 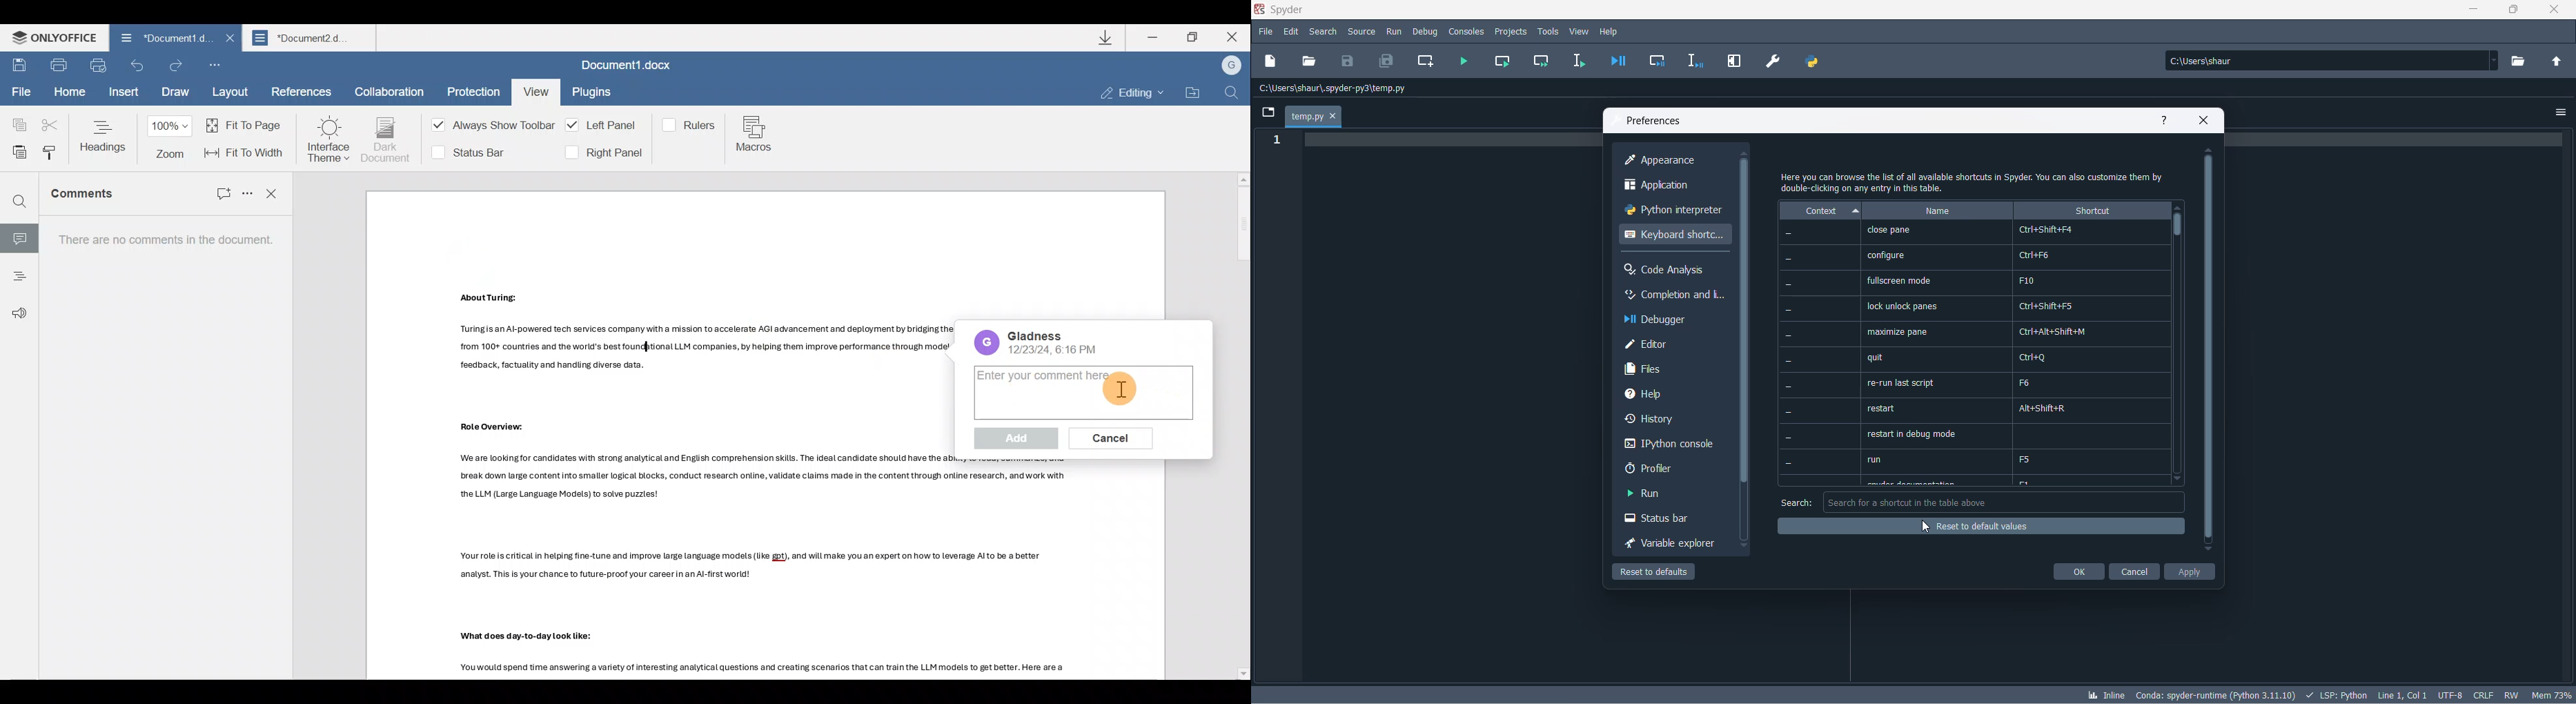 What do you see at coordinates (1735, 61) in the screenshot?
I see `maximize current pane` at bounding box center [1735, 61].